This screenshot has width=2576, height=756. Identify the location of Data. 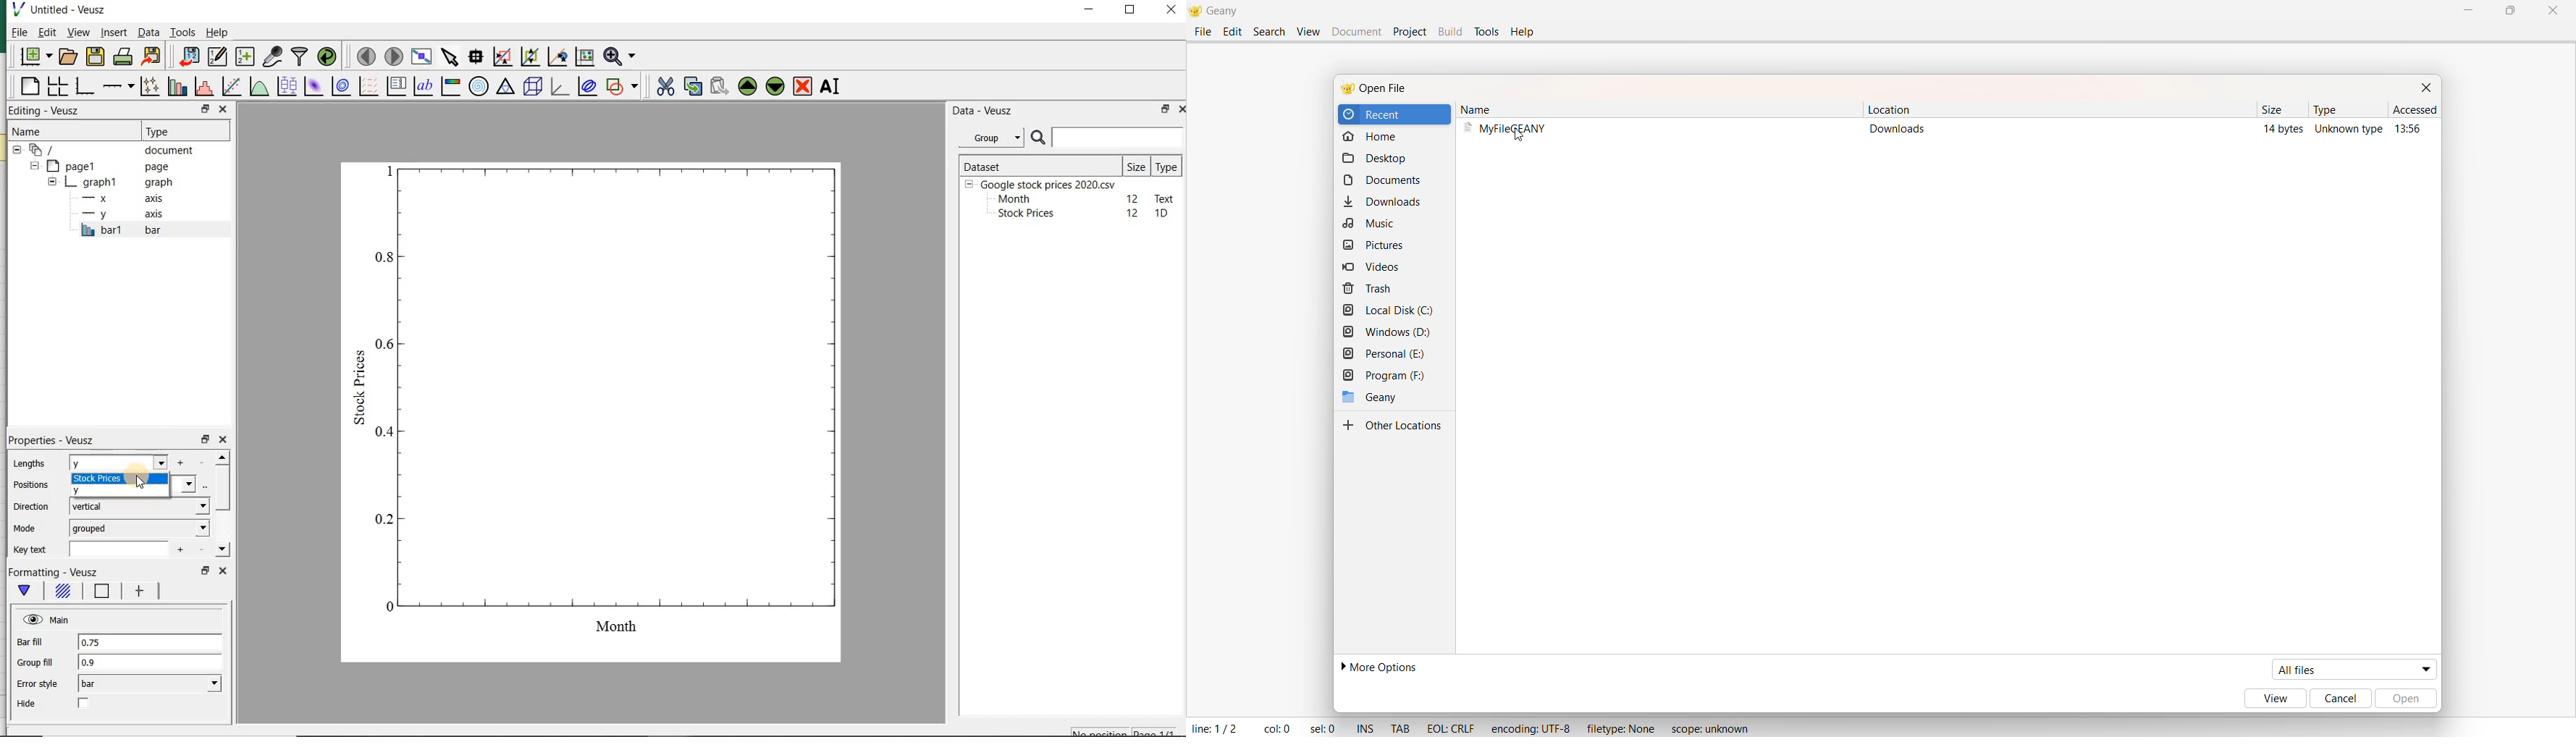
(148, 34).